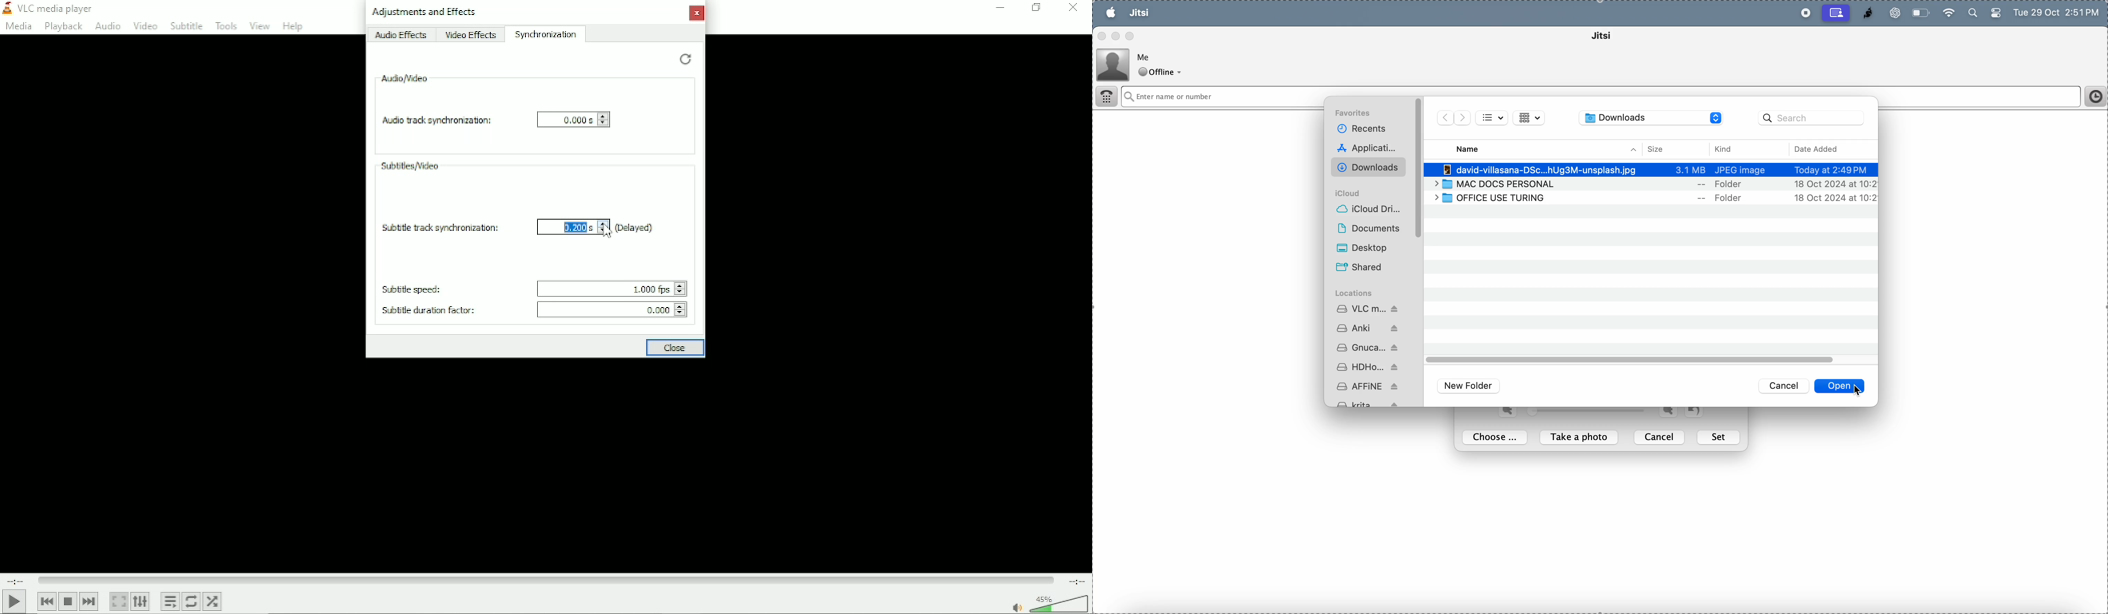  Describe the element at coordinates (1471, 386) in the screenshot. I see `new folder` at that location.